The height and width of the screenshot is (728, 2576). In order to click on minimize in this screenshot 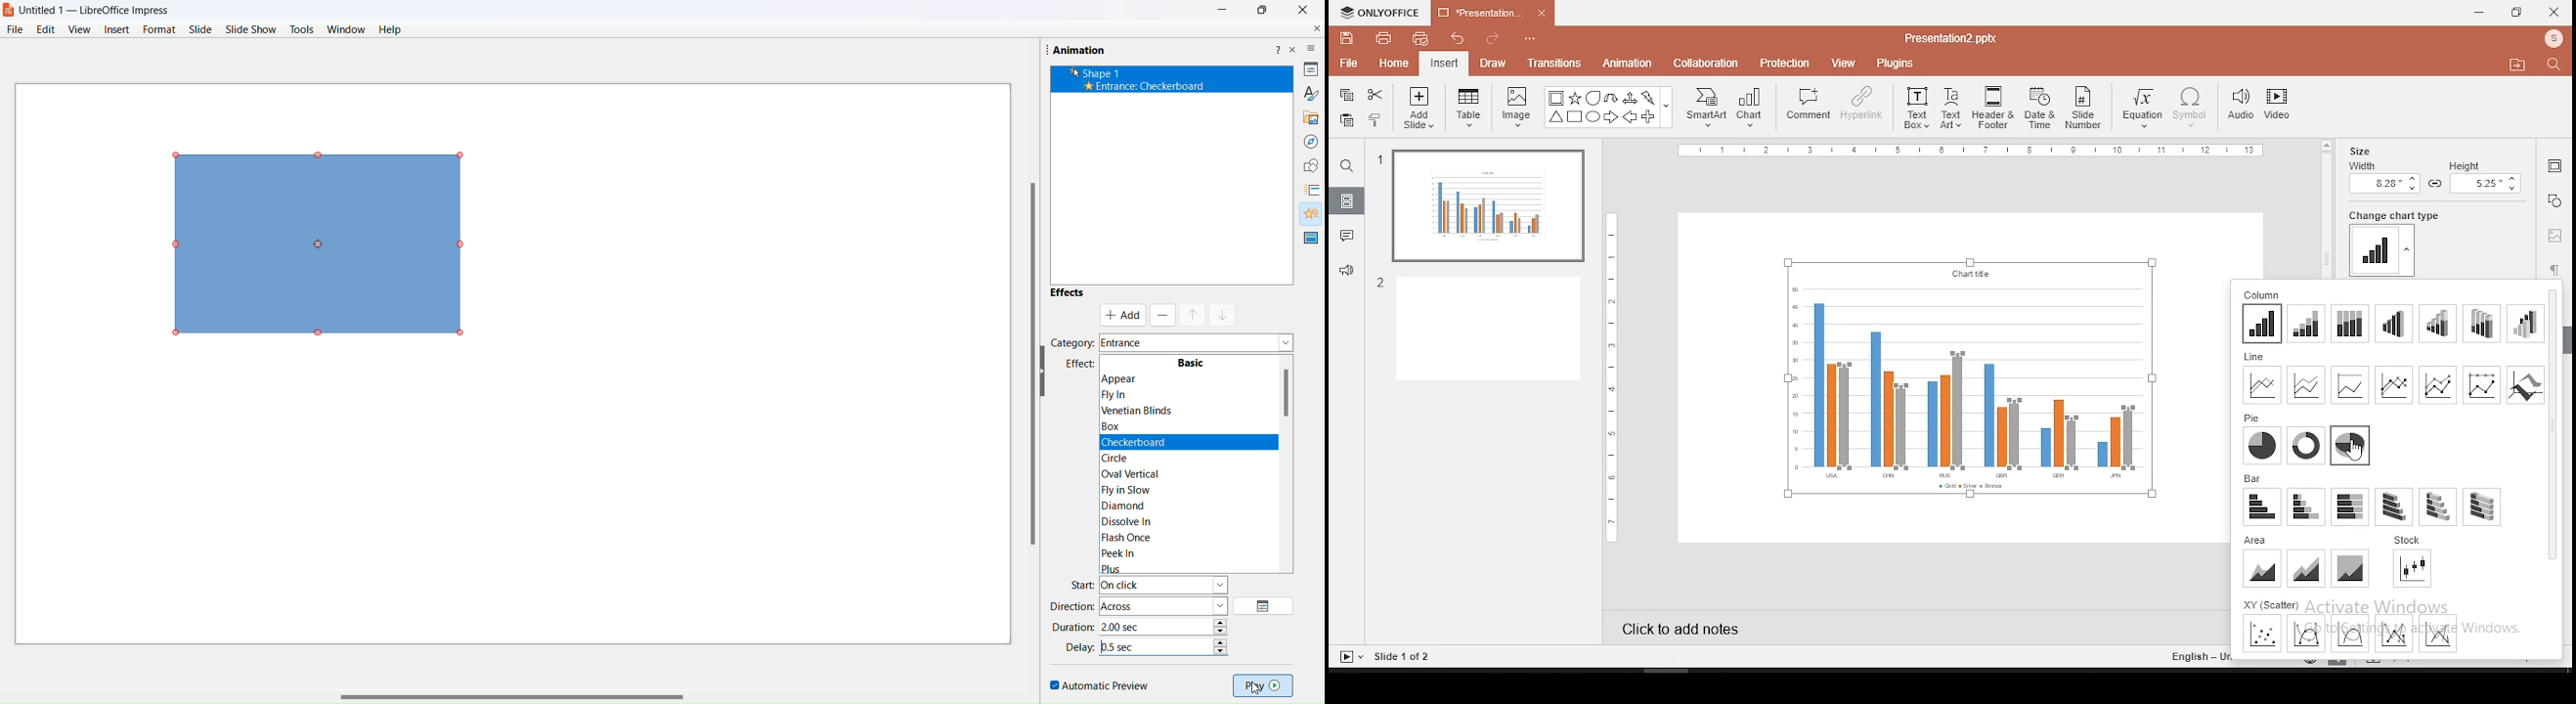, I will do `click(2480, 12)`.